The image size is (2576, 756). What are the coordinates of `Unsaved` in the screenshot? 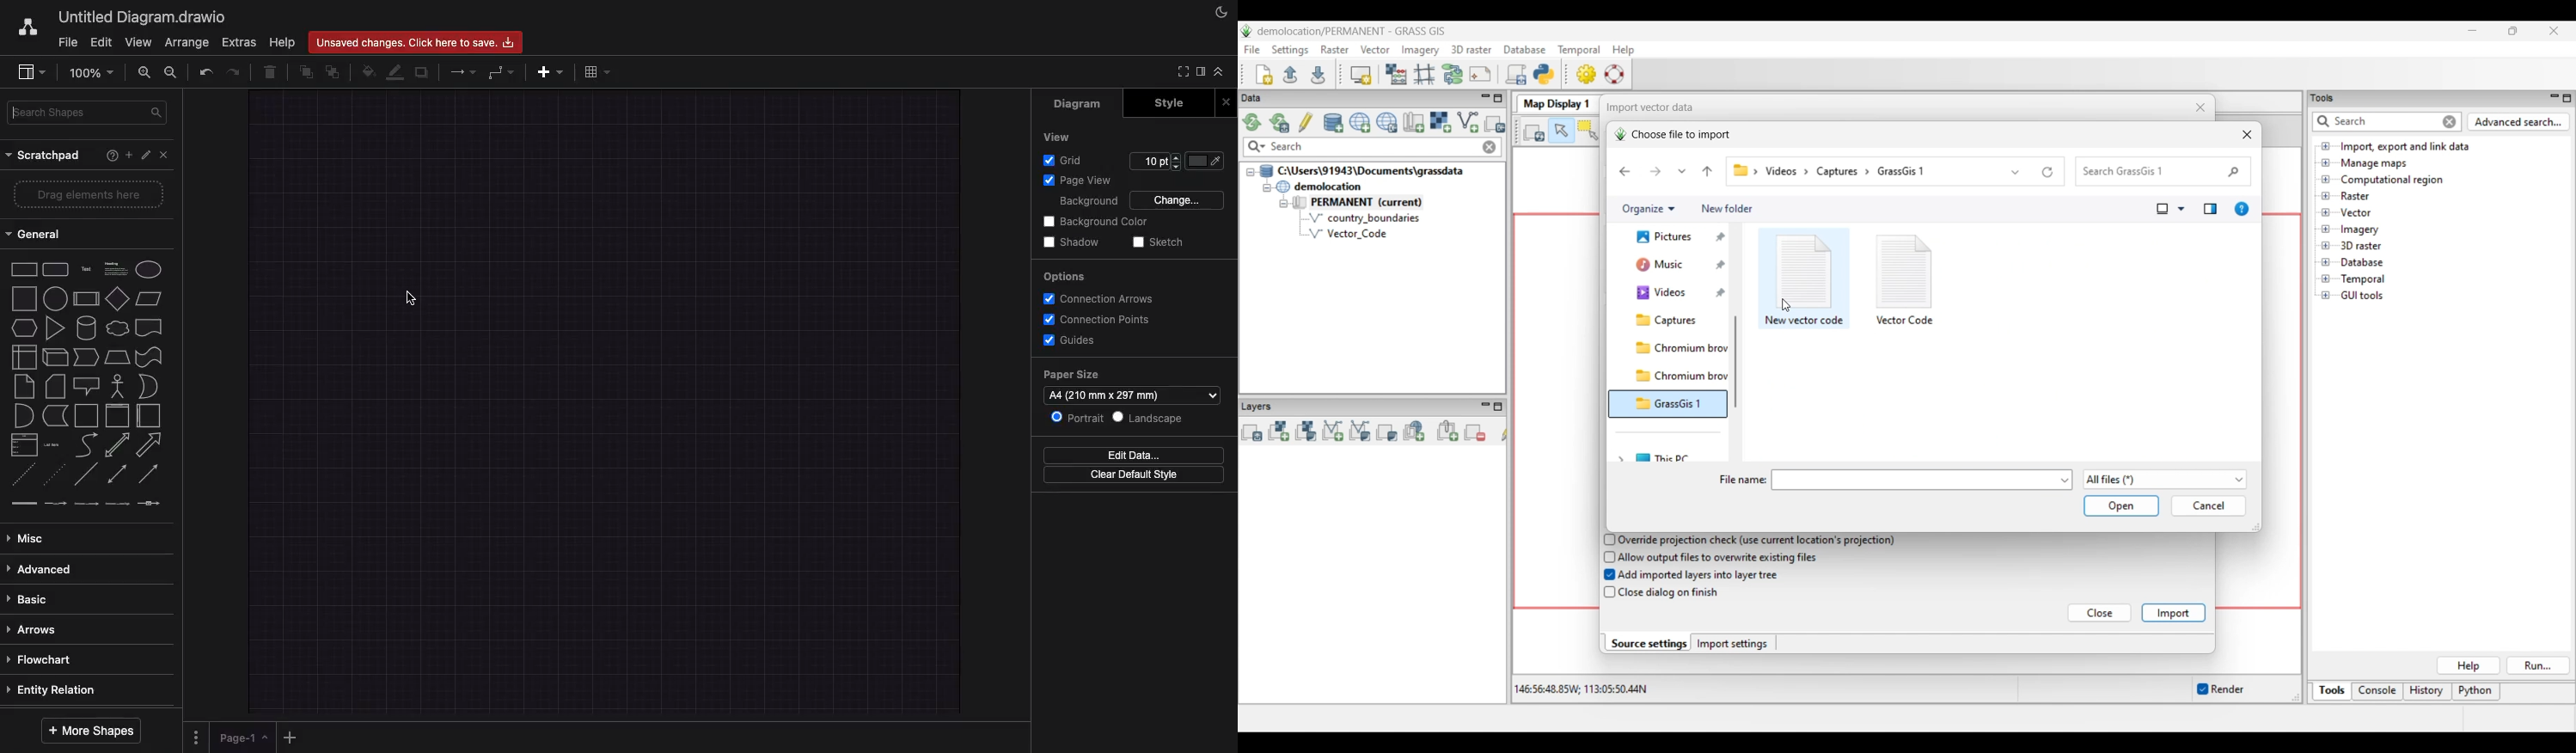 It's located at (413, 43).